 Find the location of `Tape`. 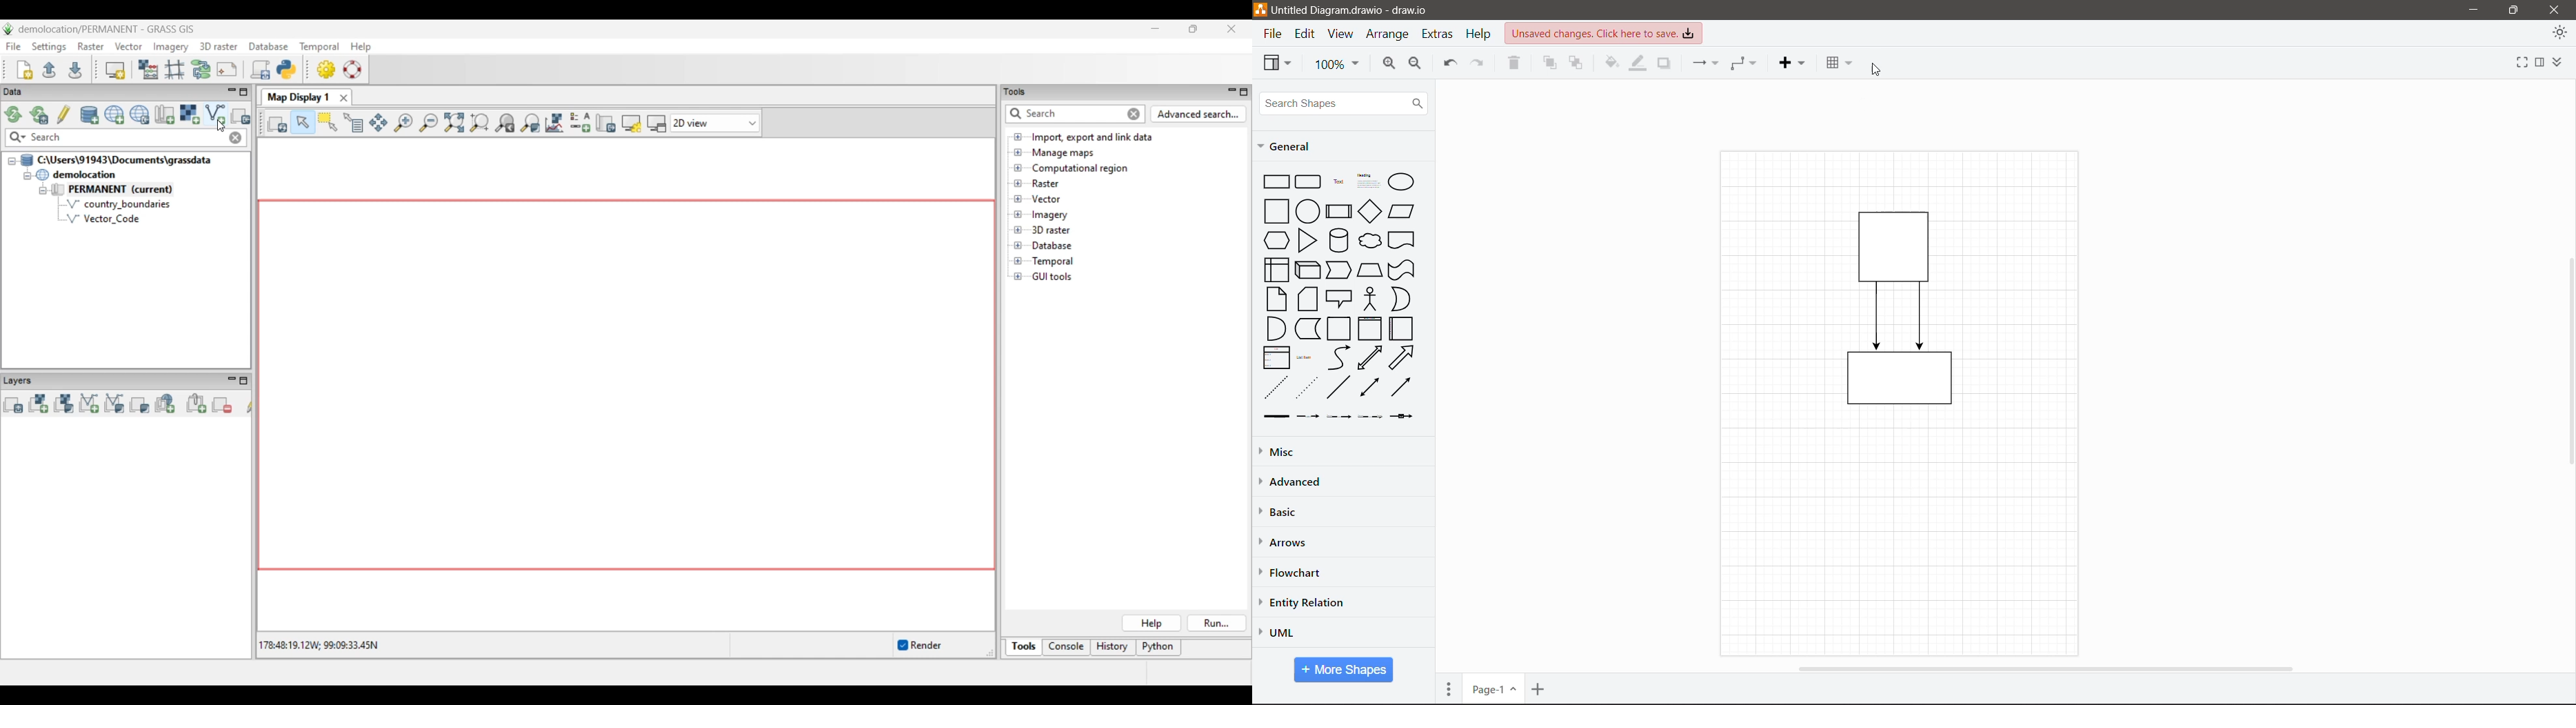

Tape is located at coordinates (1403, 269).